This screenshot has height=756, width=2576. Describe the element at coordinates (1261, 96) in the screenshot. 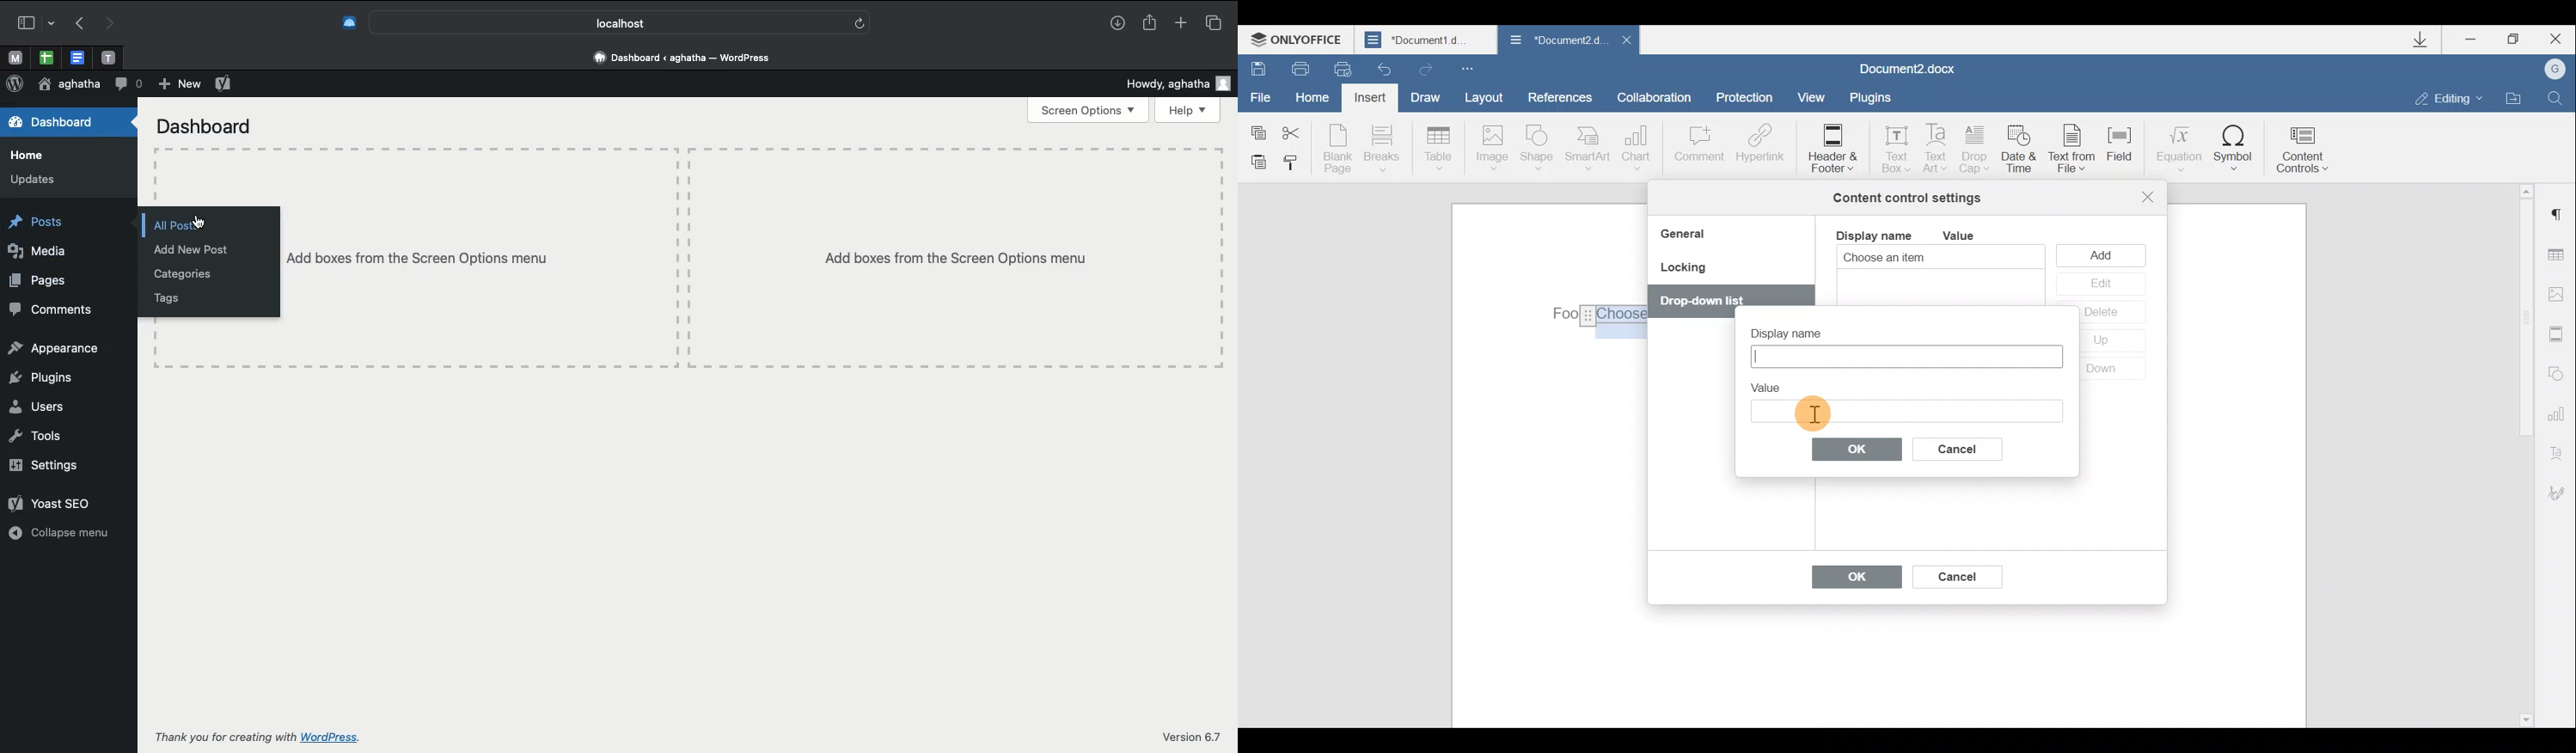

I see `File` at that location.